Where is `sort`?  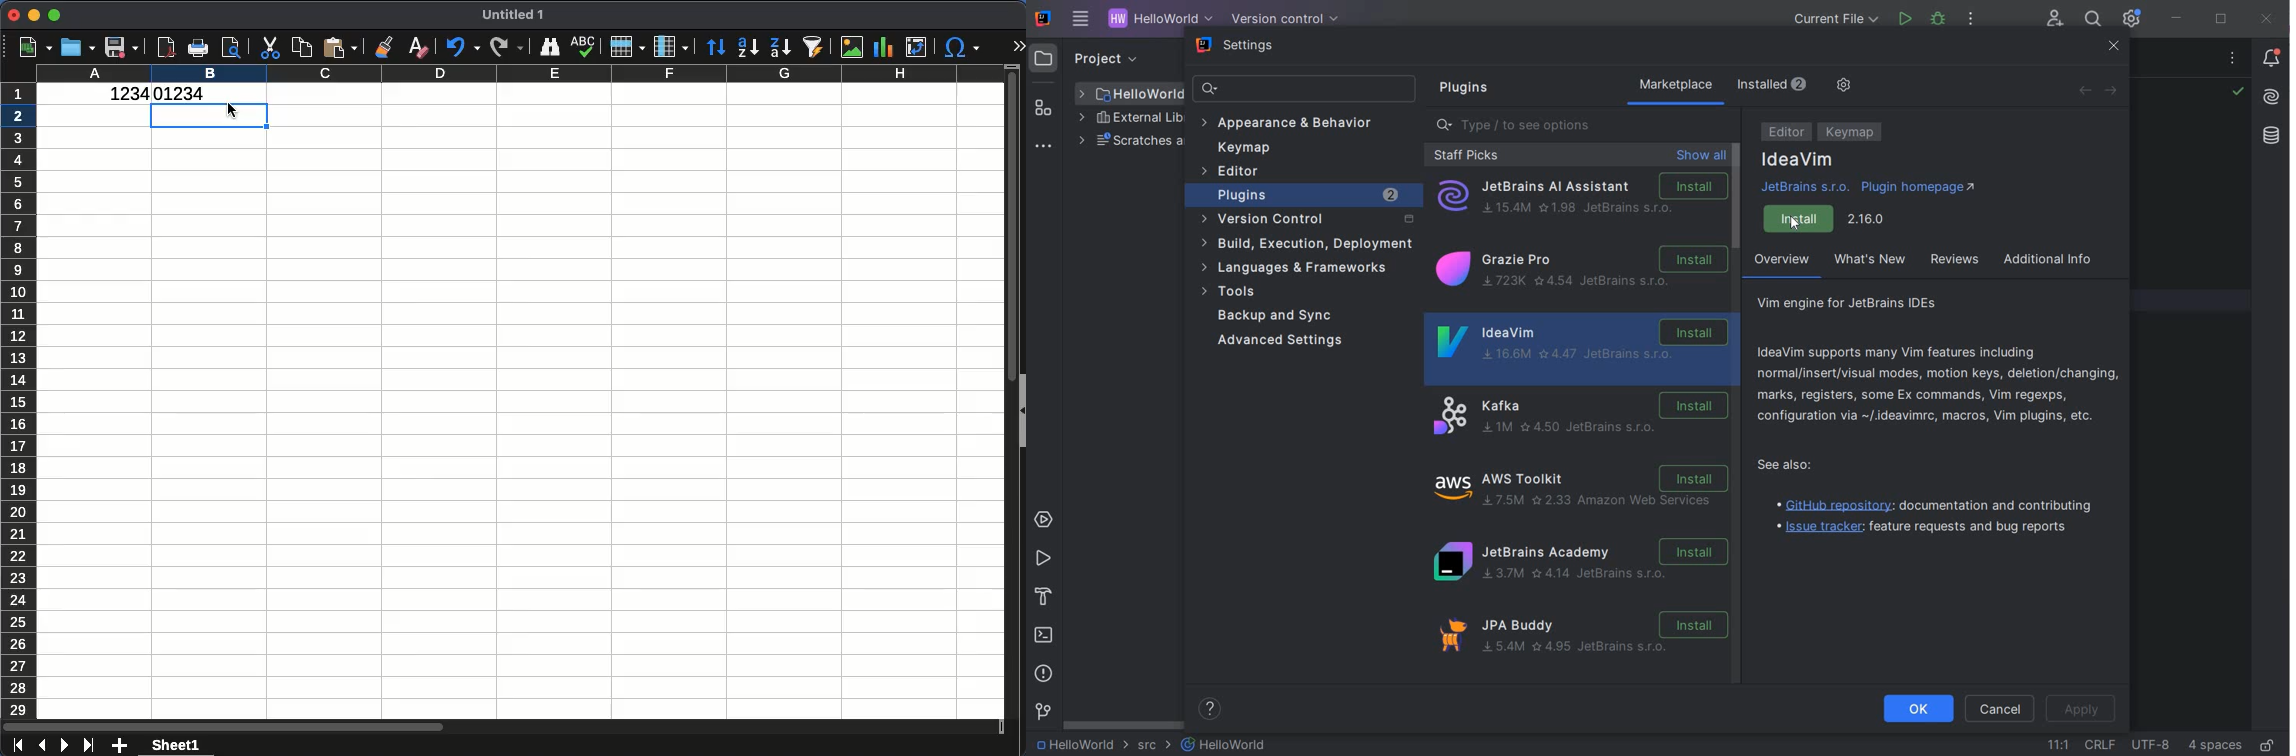 sort is located at coordinates (716, 48).